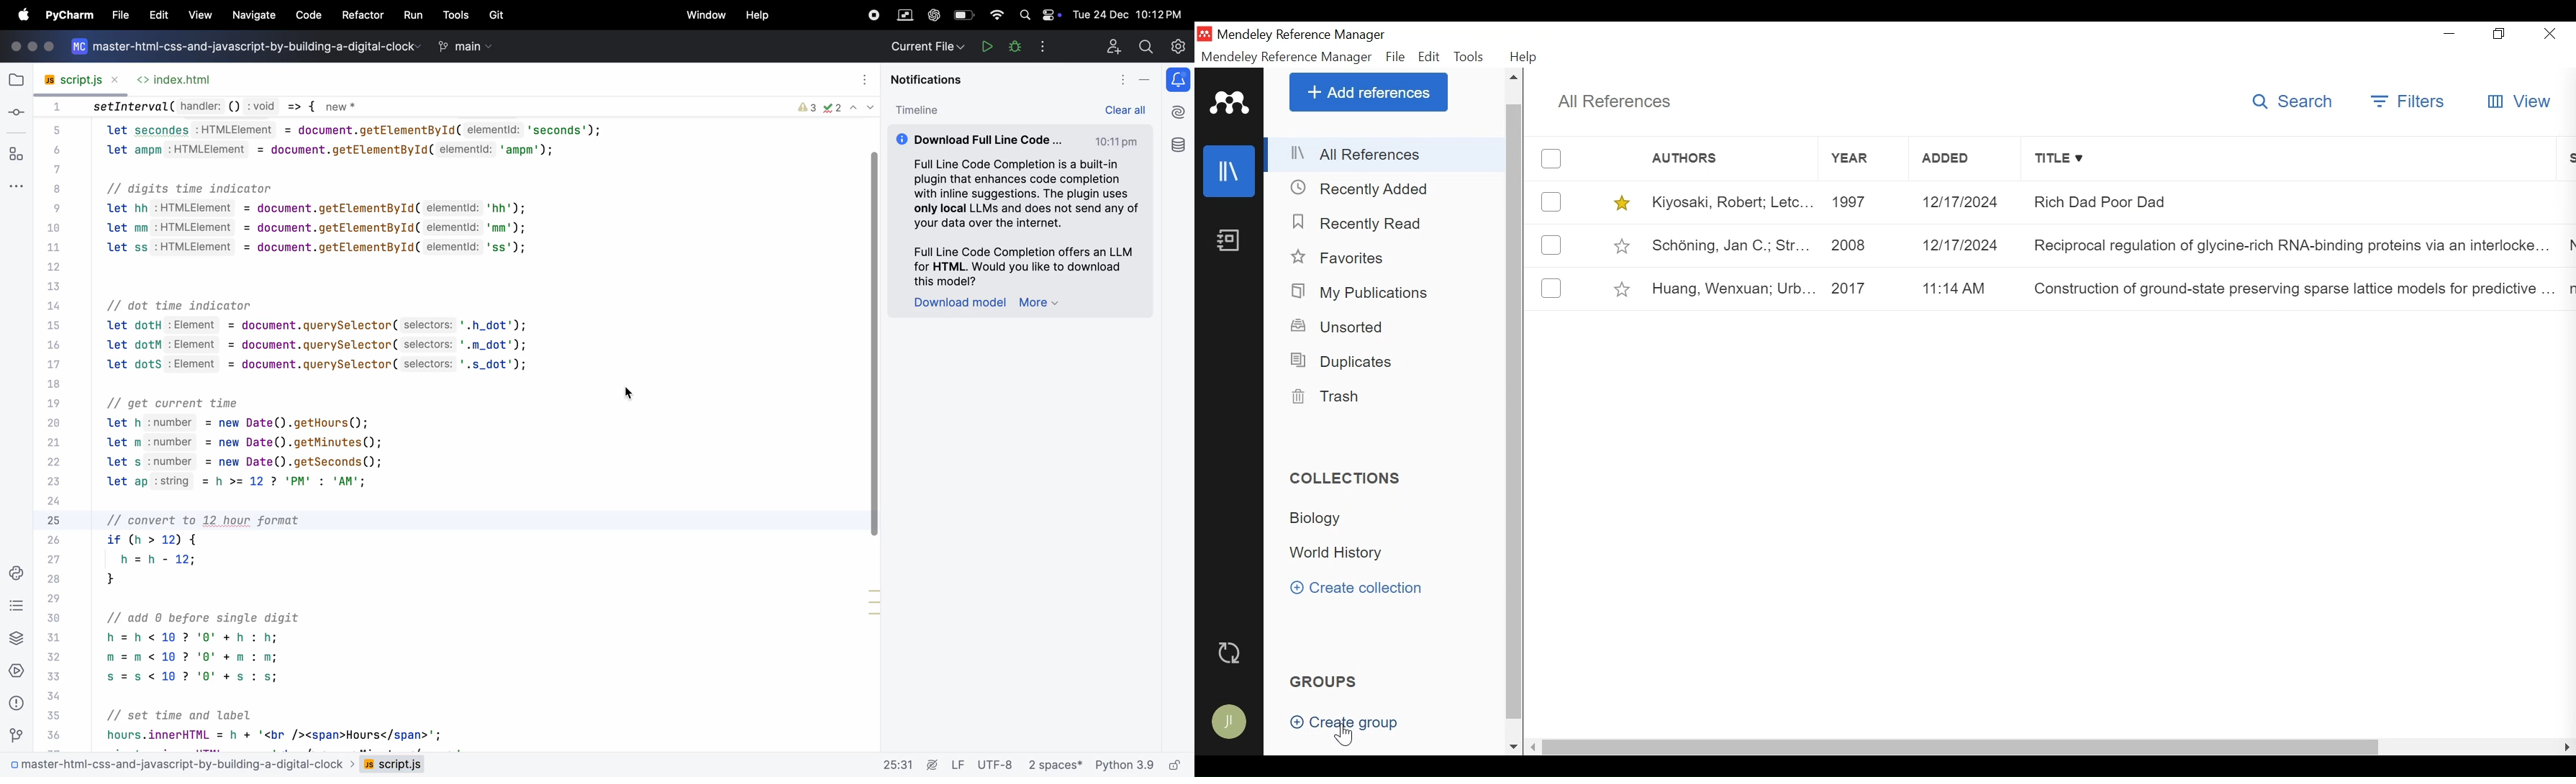 The width and height of the screenshot is (2576, 784). What do you see at coordinates (1325, 519) in the screenshot?
I see `Biology` at bounding box center [1325, 519].